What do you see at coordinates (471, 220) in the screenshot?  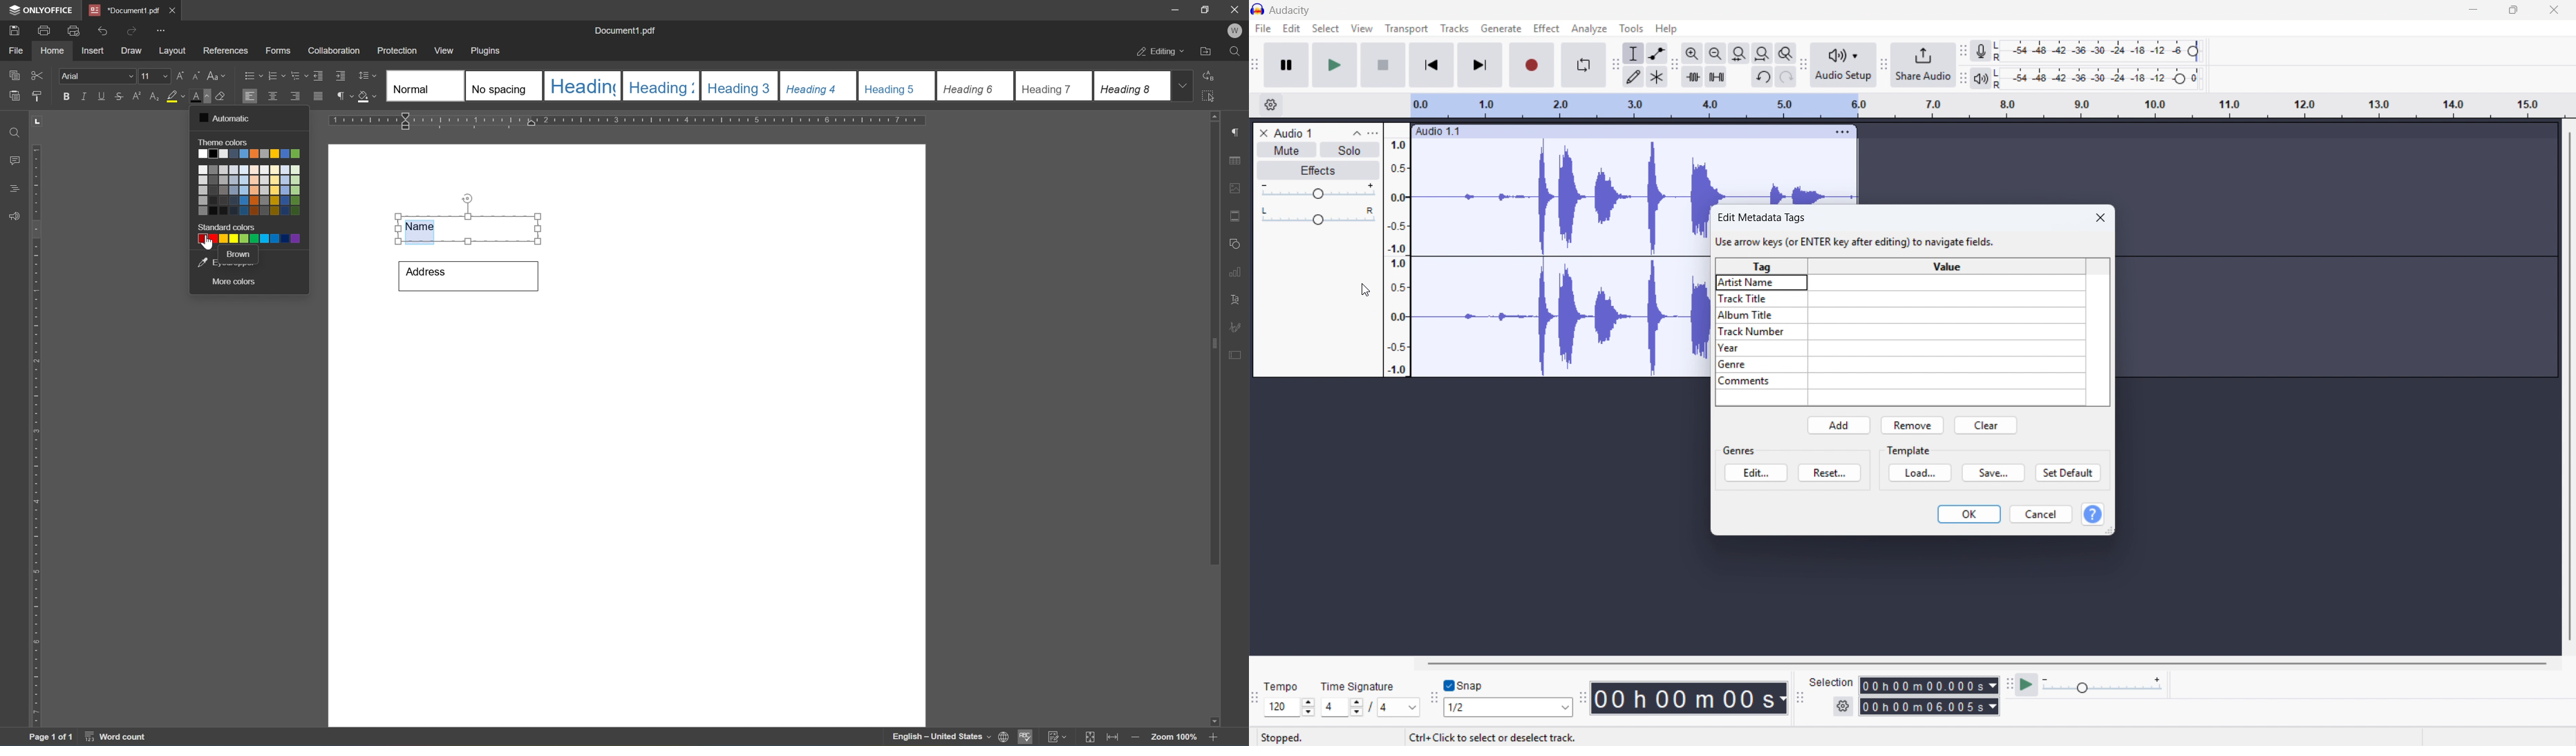 I see `Name` at bounding box center [471, 220].